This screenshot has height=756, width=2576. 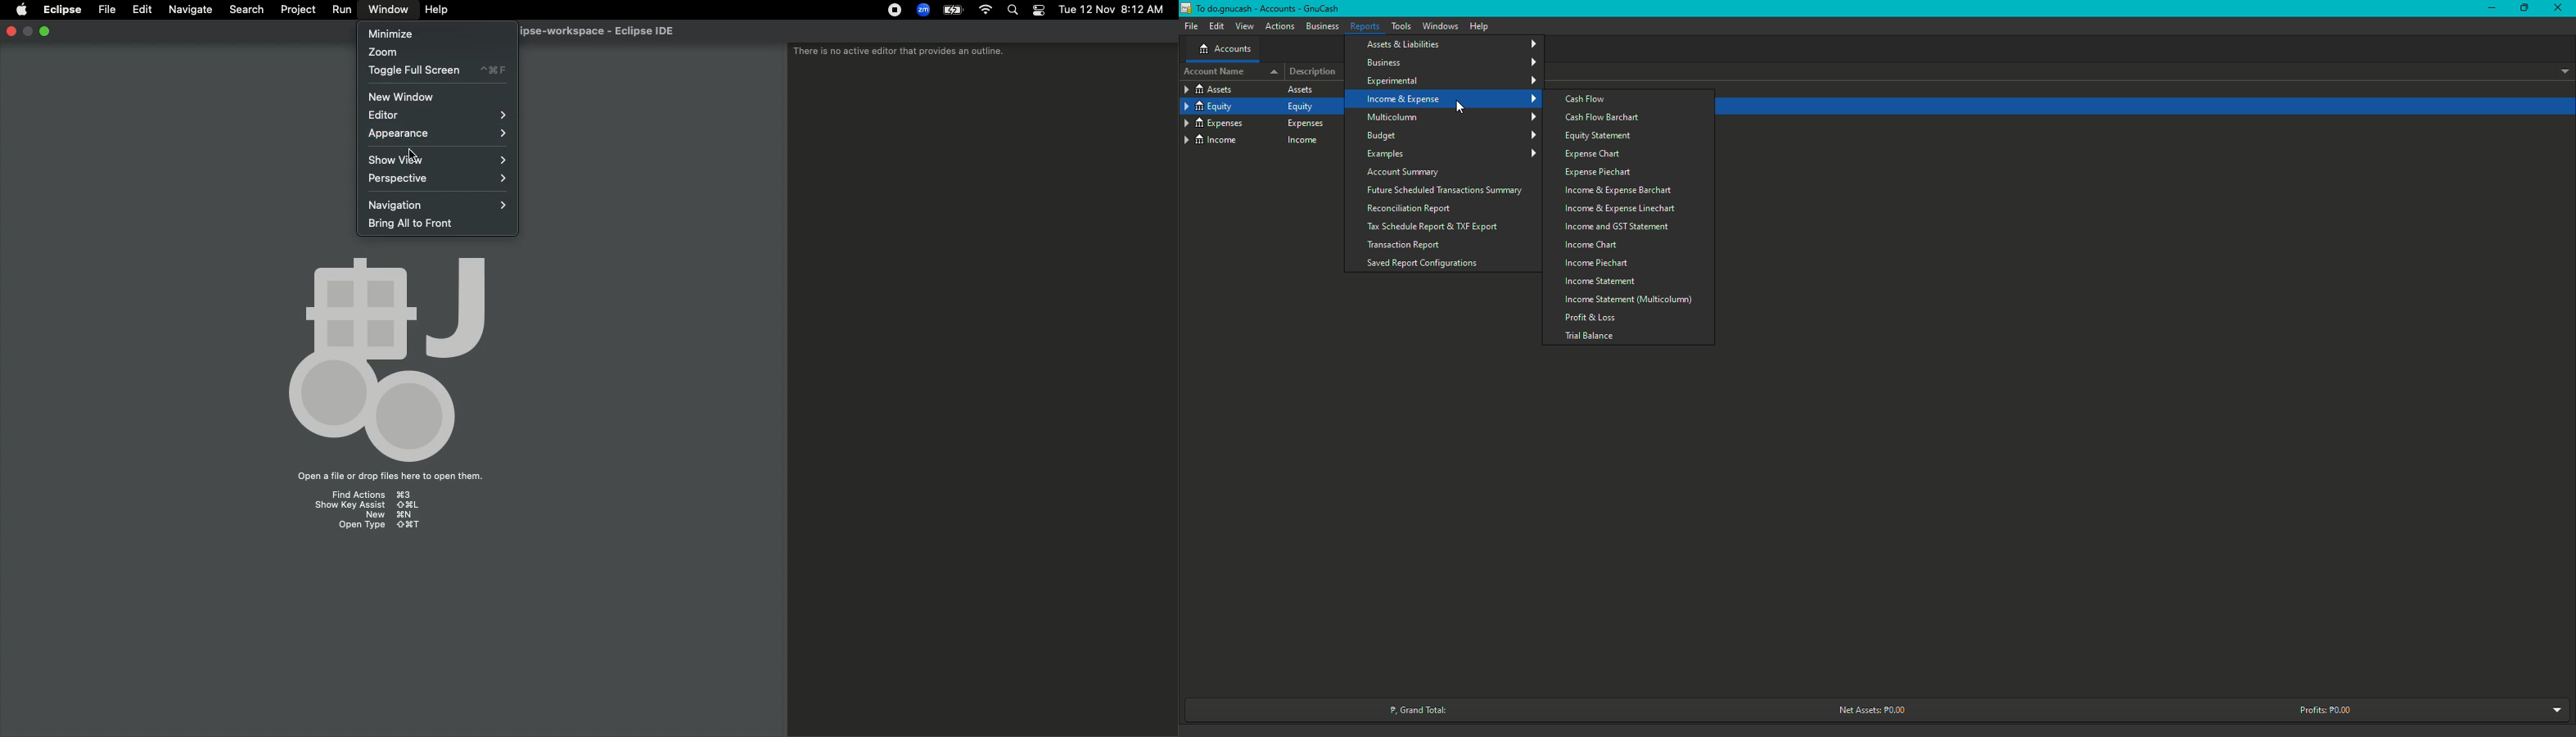 What do you see at coordinates (2488, 10) in the screenshot?
I see `Restore` at bounding box center [2488, 10].